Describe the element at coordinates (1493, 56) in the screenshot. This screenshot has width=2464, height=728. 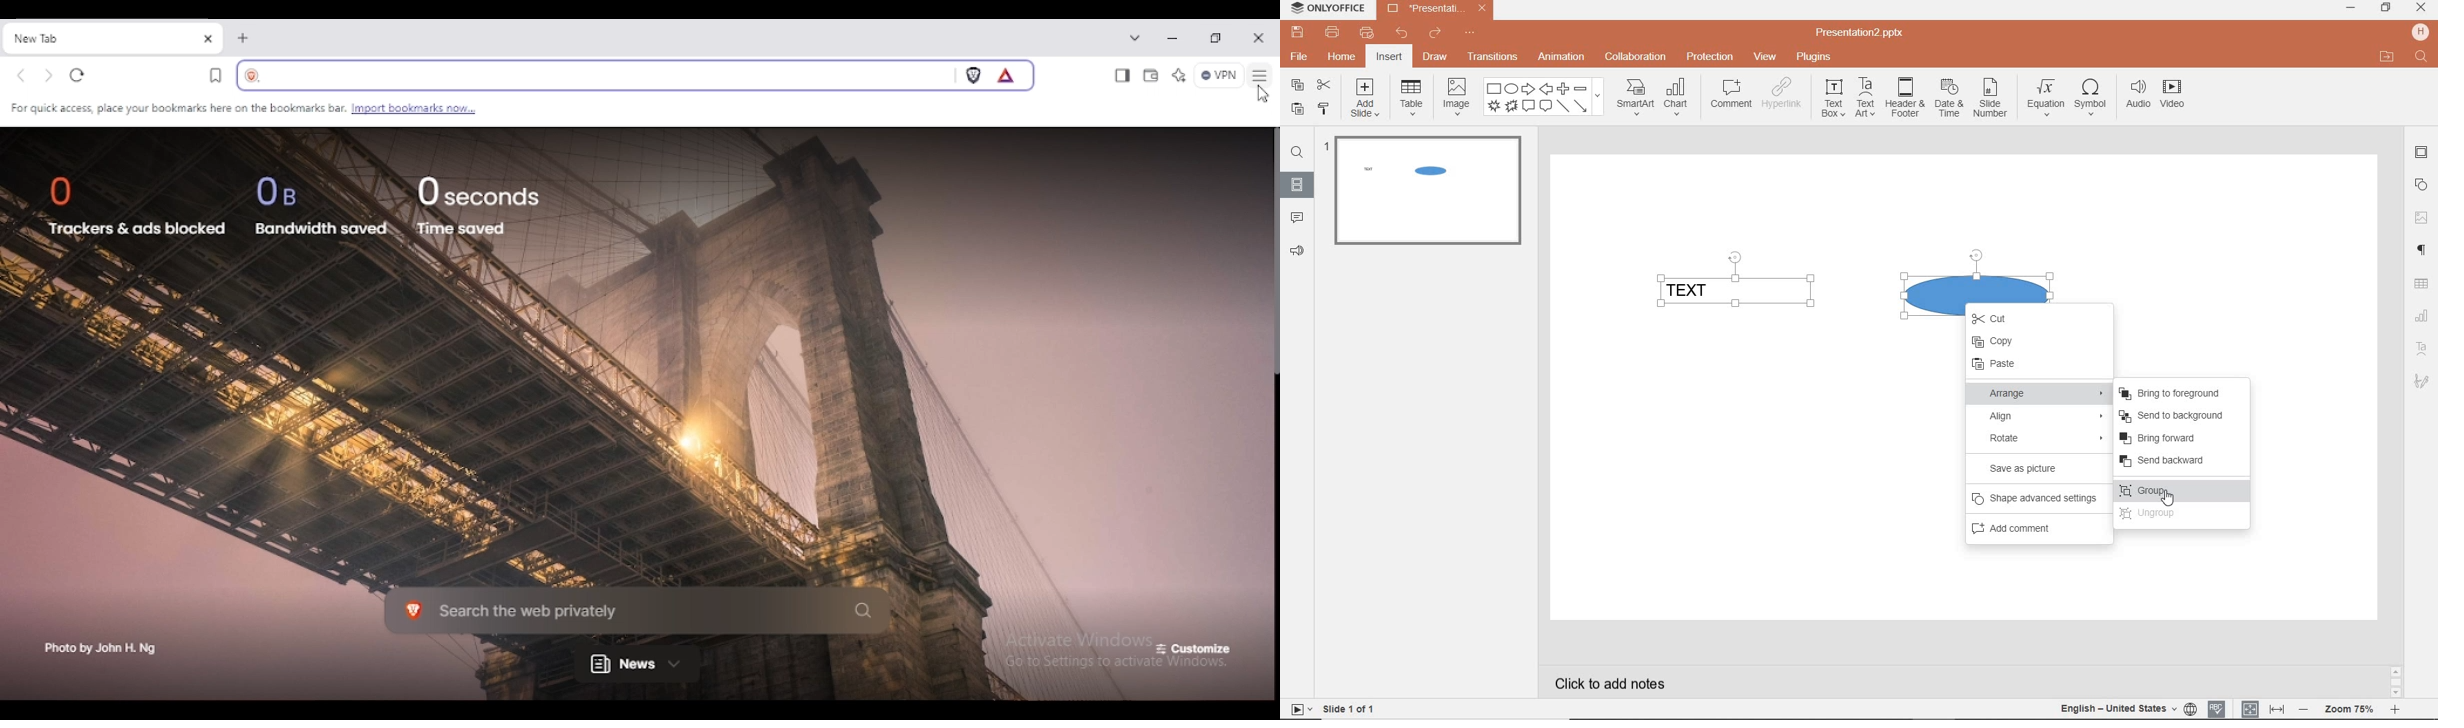
I see `transitions` at that location.